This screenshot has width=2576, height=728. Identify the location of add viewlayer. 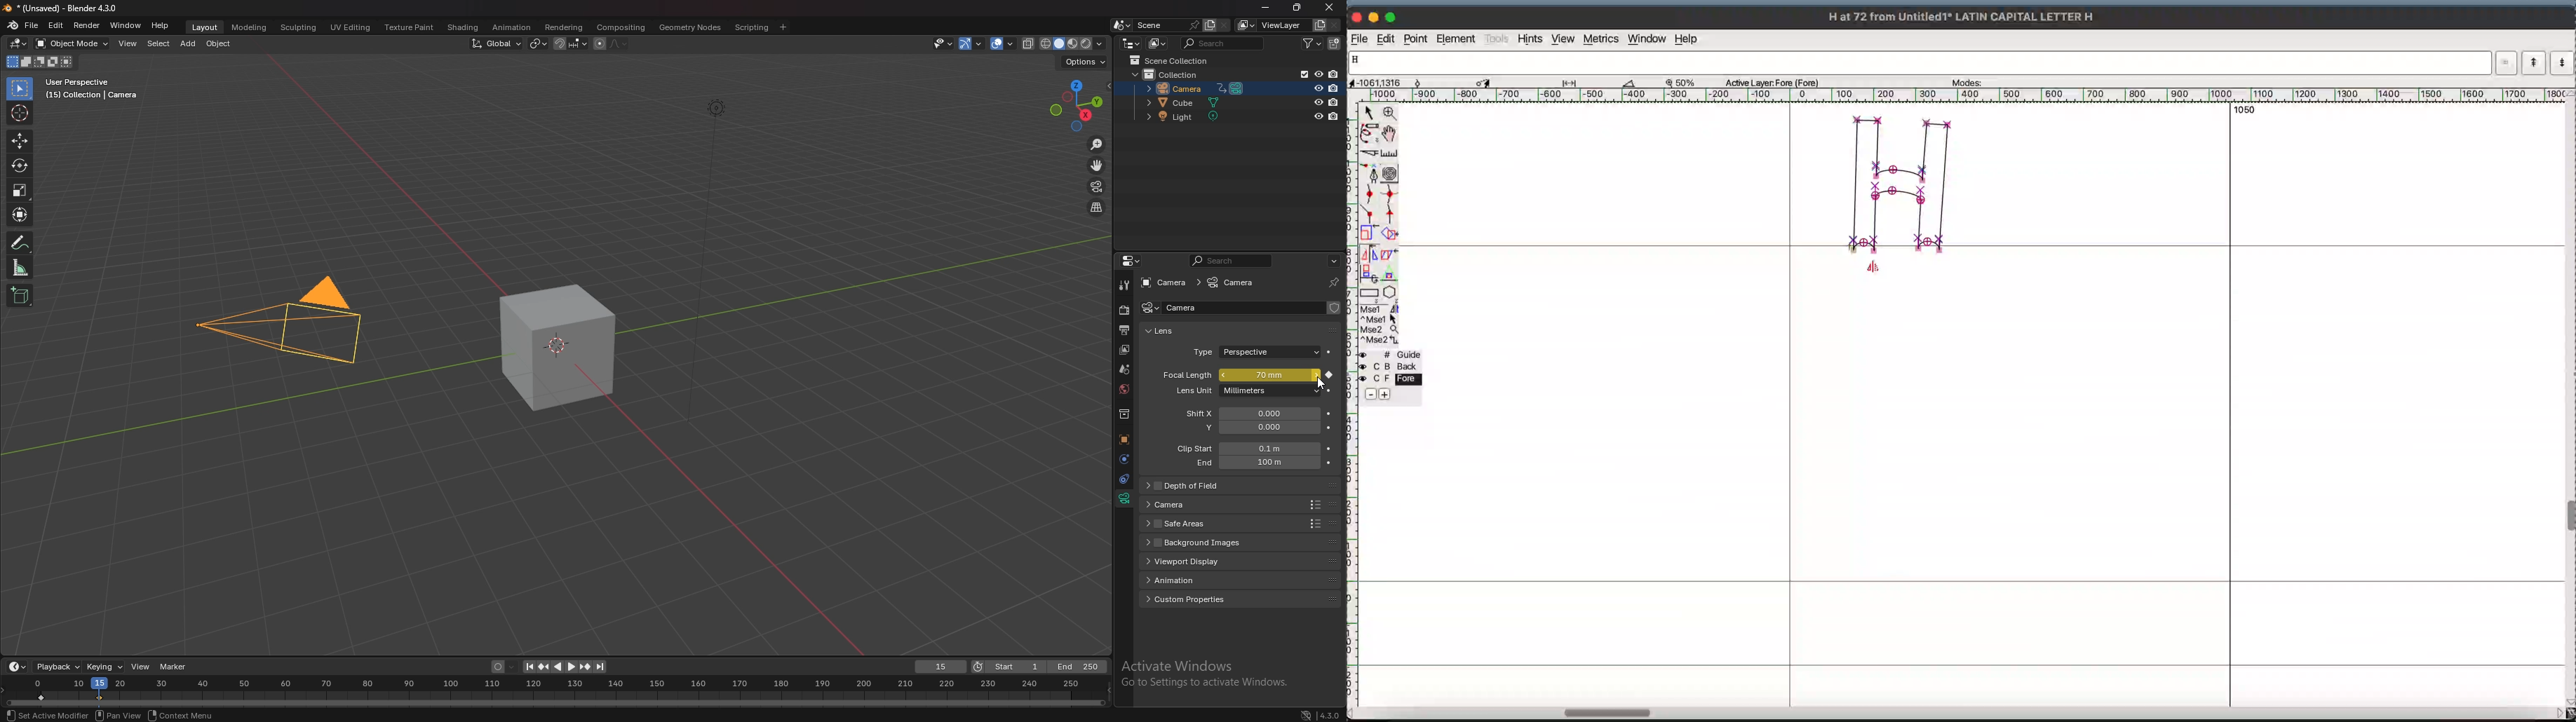
(1319, 24).